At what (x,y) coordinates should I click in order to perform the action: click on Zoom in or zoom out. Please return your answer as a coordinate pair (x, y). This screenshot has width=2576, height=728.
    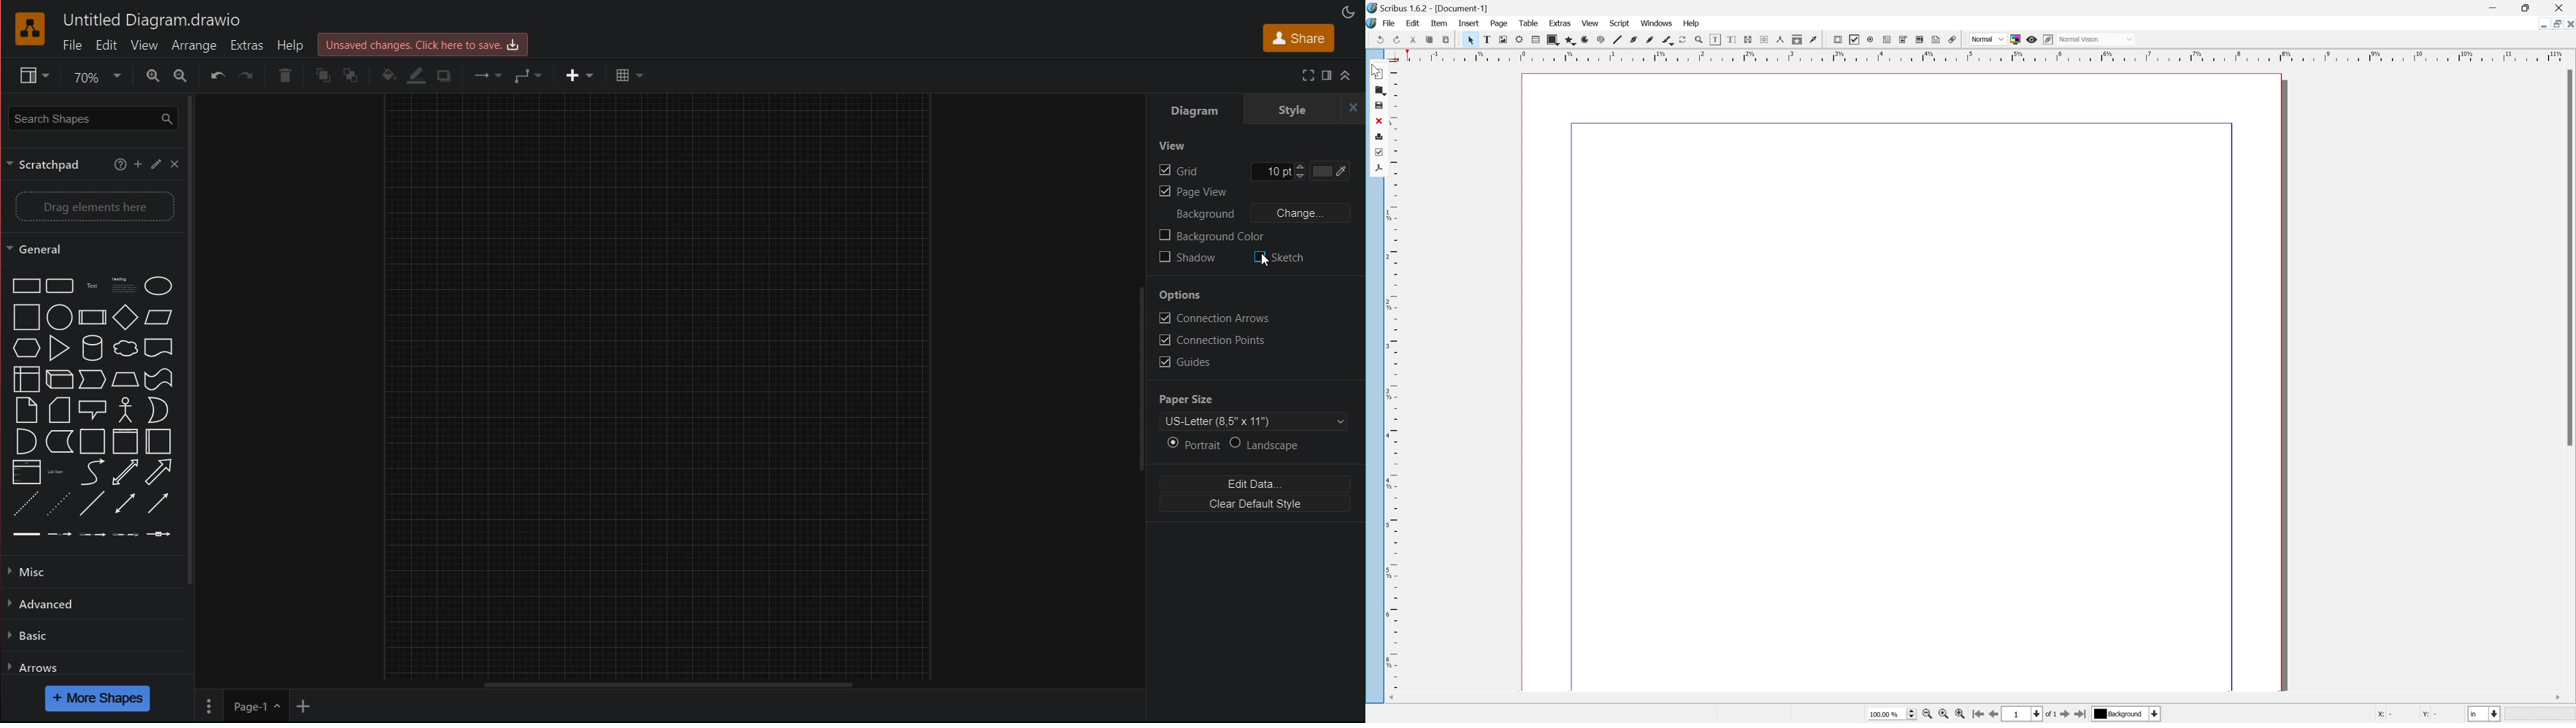
    Looking at the image, I should click on (1815, 40).